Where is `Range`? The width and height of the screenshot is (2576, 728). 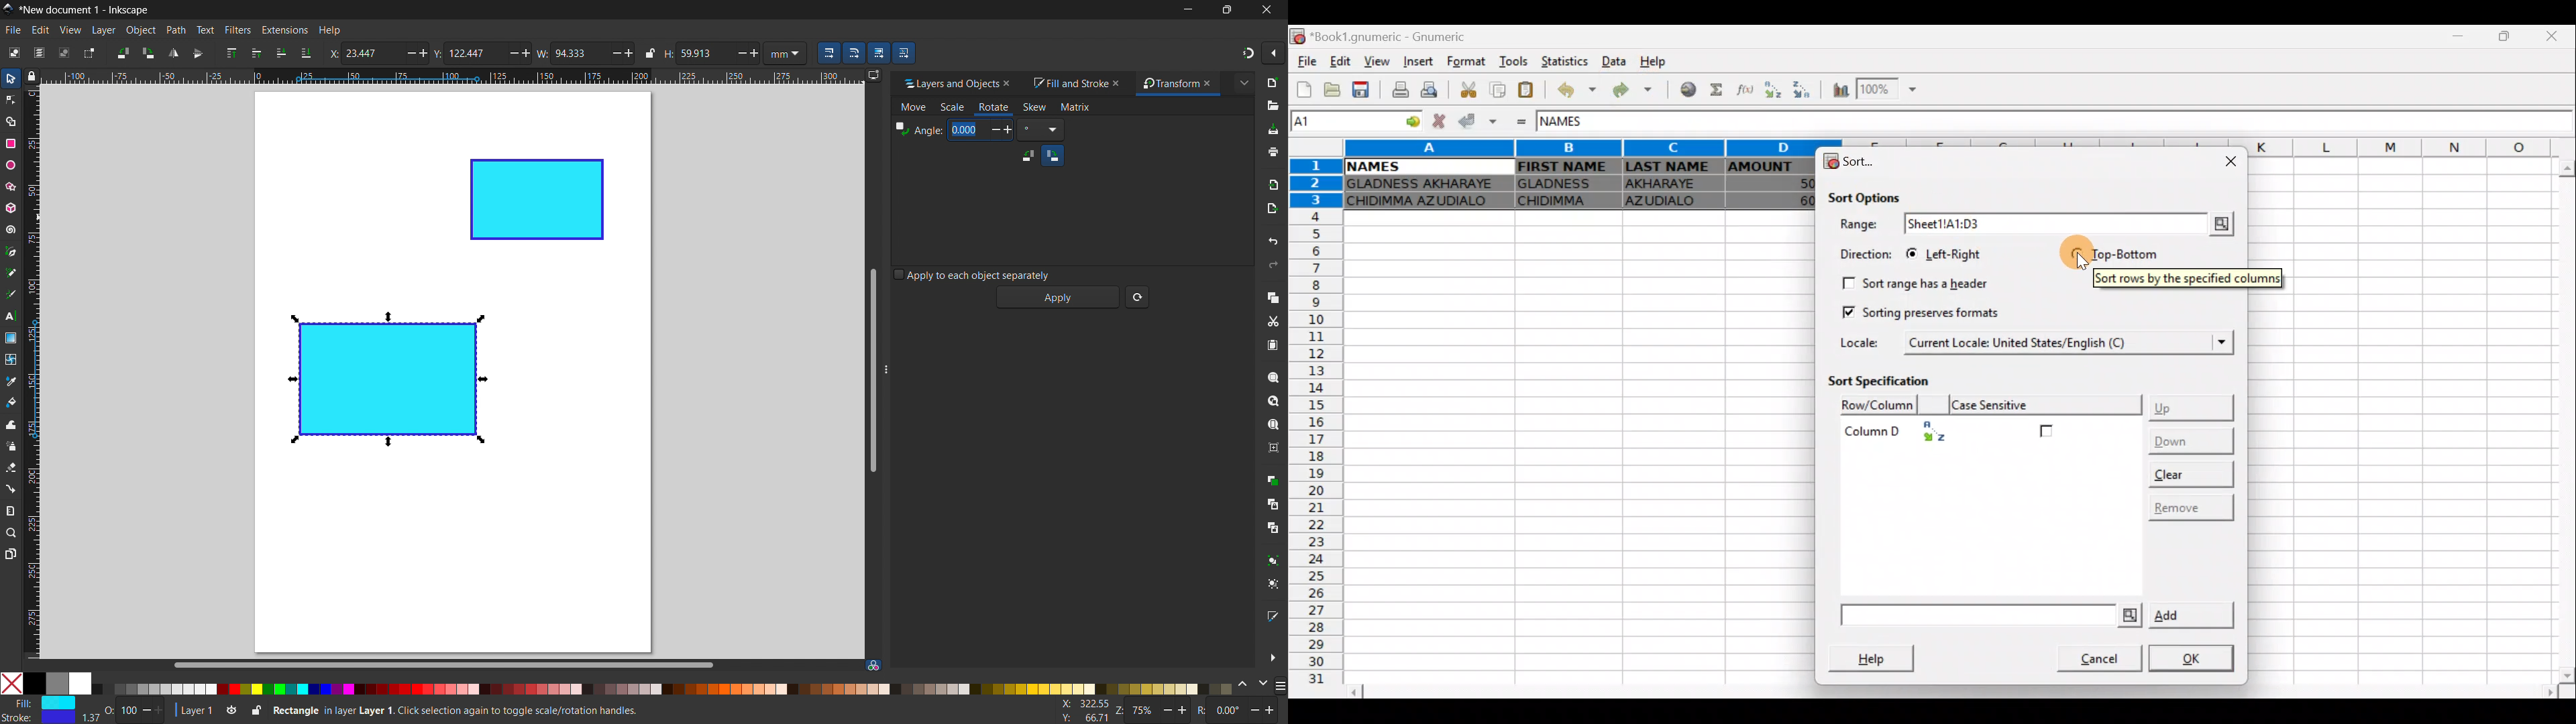
Range is located at coordinates (1857, 225).